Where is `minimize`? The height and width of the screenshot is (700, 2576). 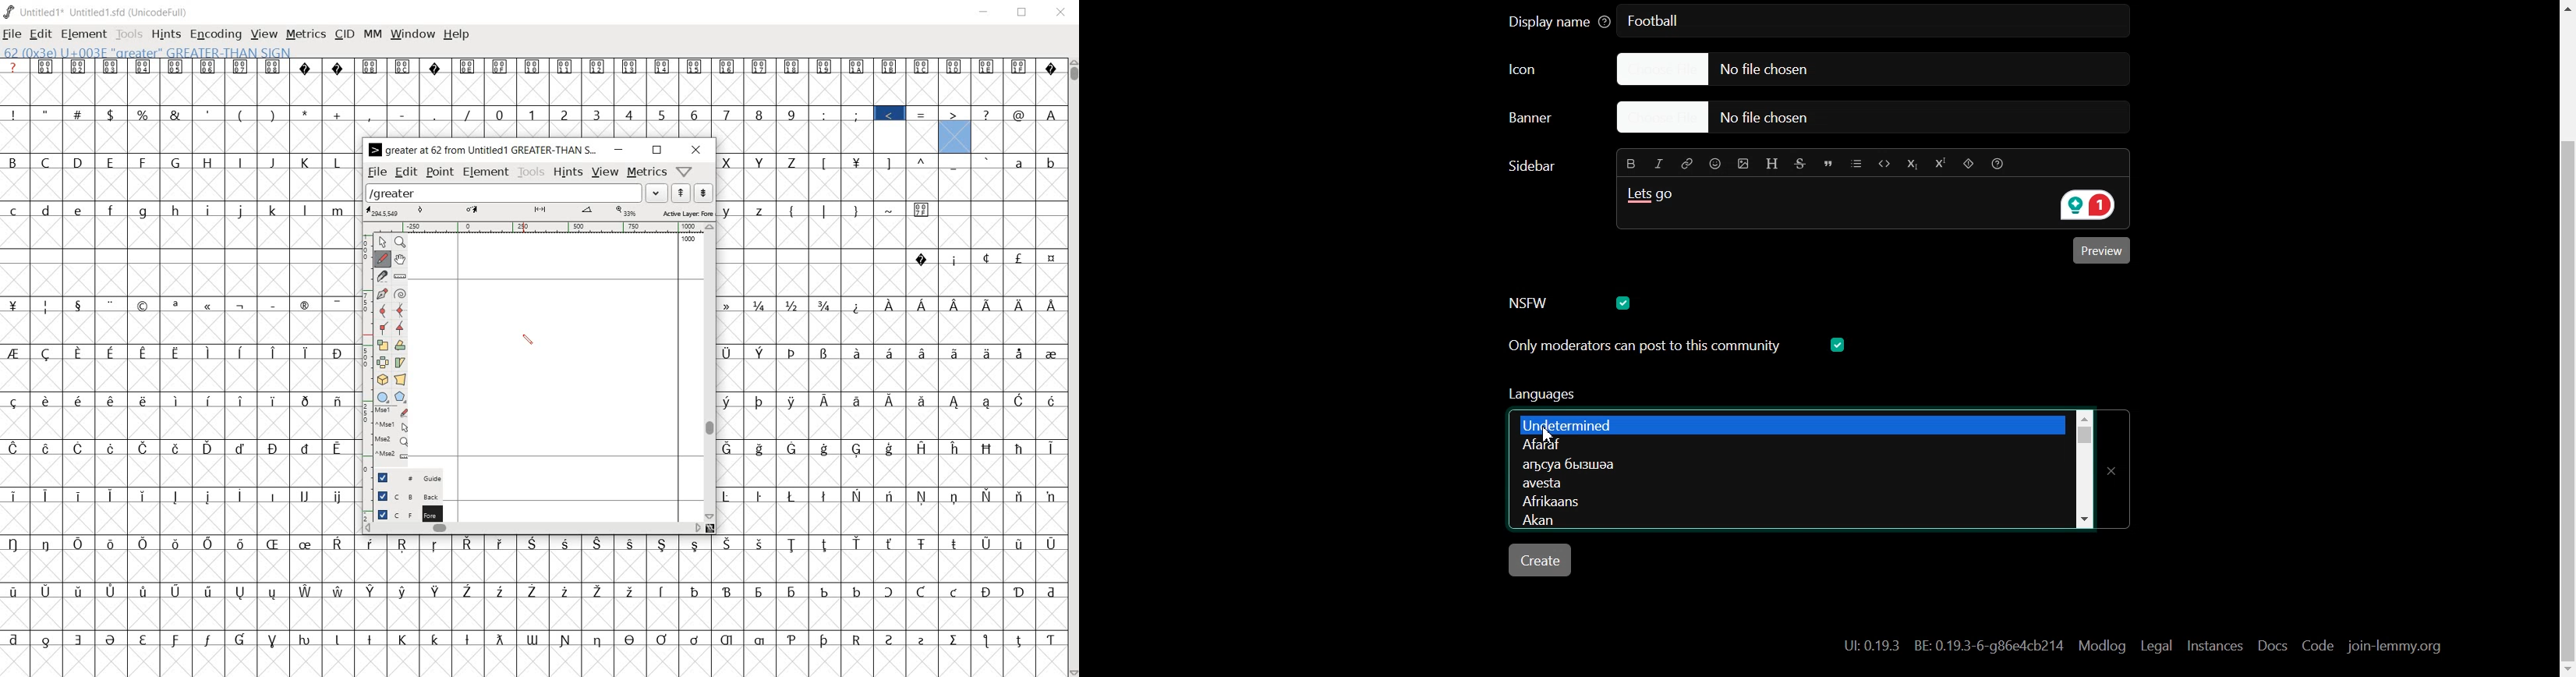
minimize is located at coordinates (985, 13).